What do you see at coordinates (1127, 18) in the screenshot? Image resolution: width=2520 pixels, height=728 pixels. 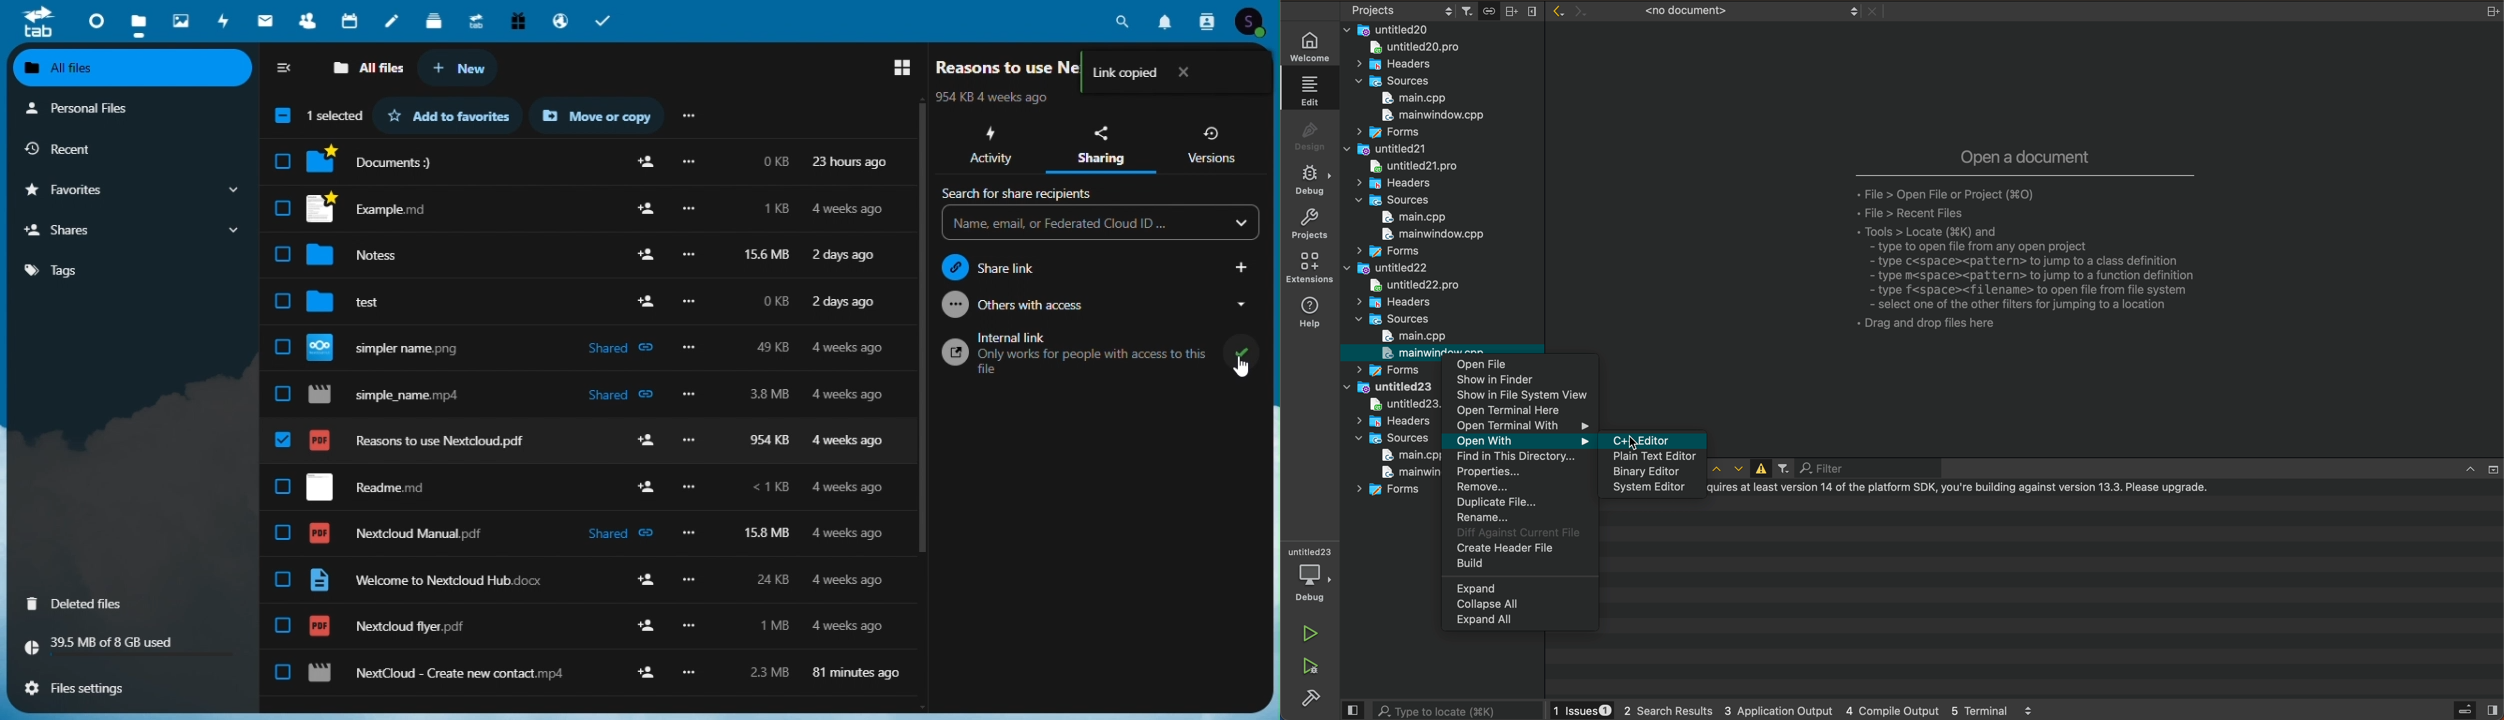 I see `search` at bounding box center [1127, 18].